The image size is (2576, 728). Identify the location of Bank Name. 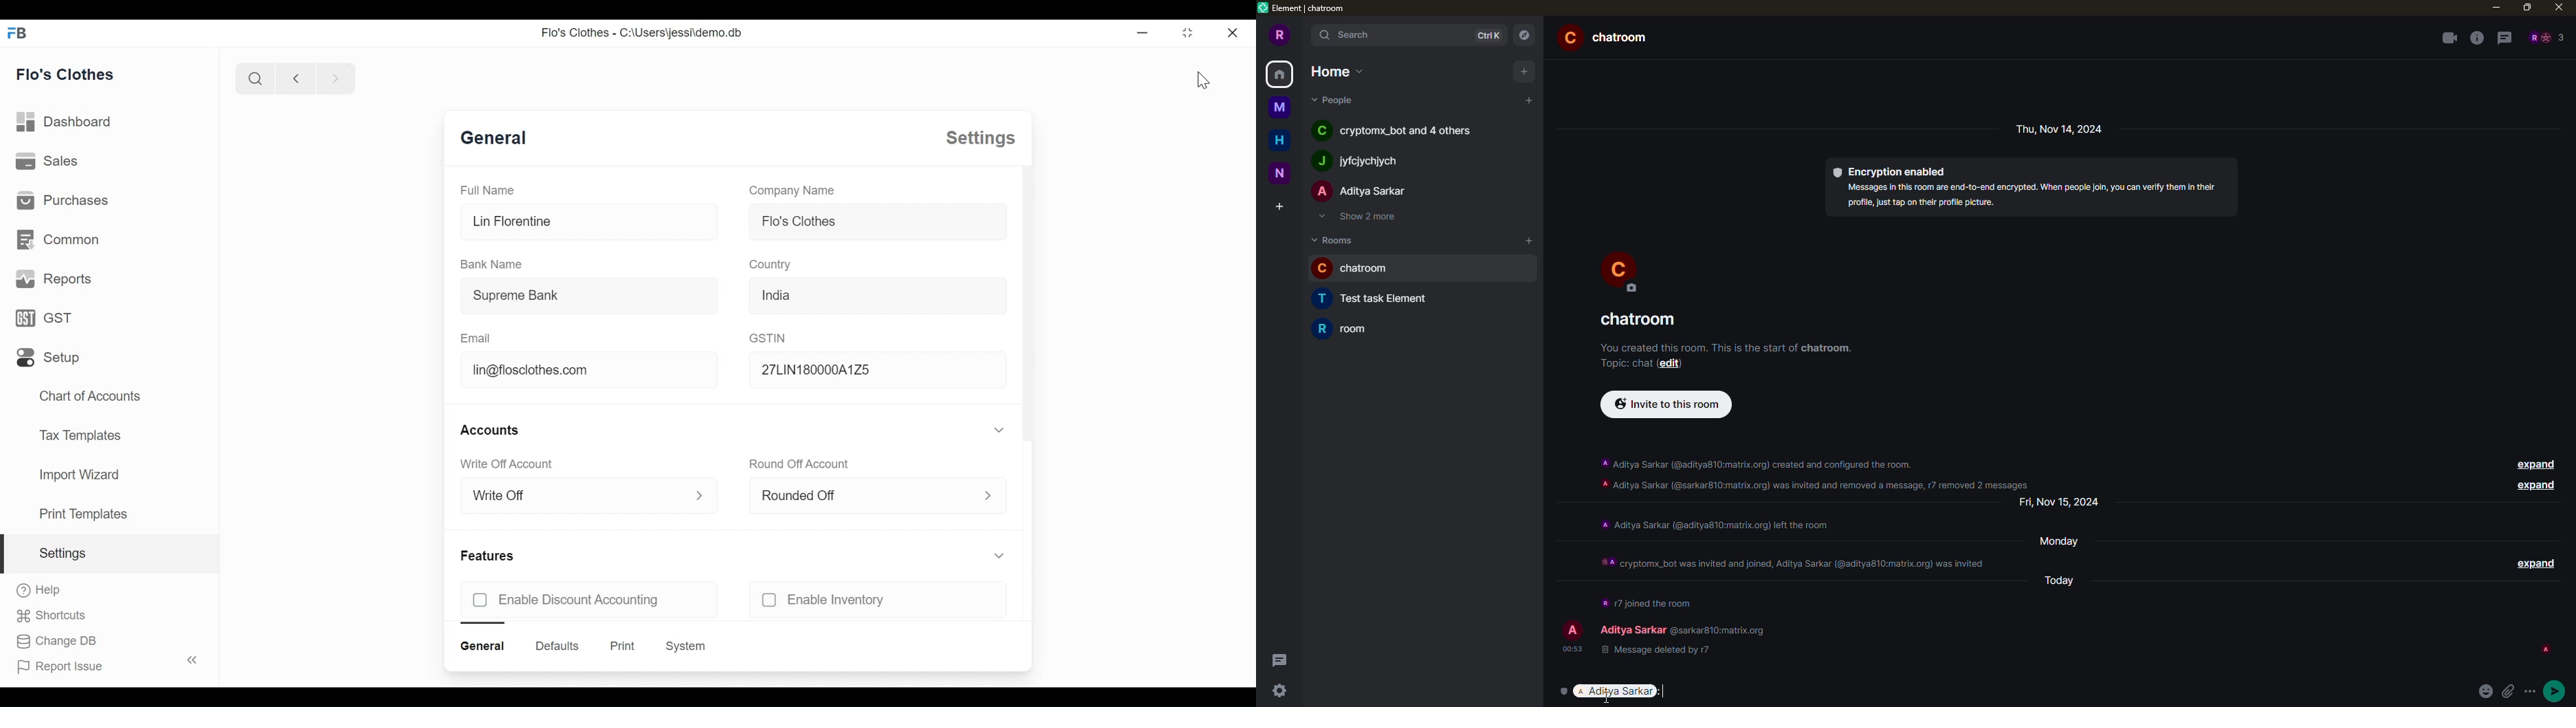
(493, 264).